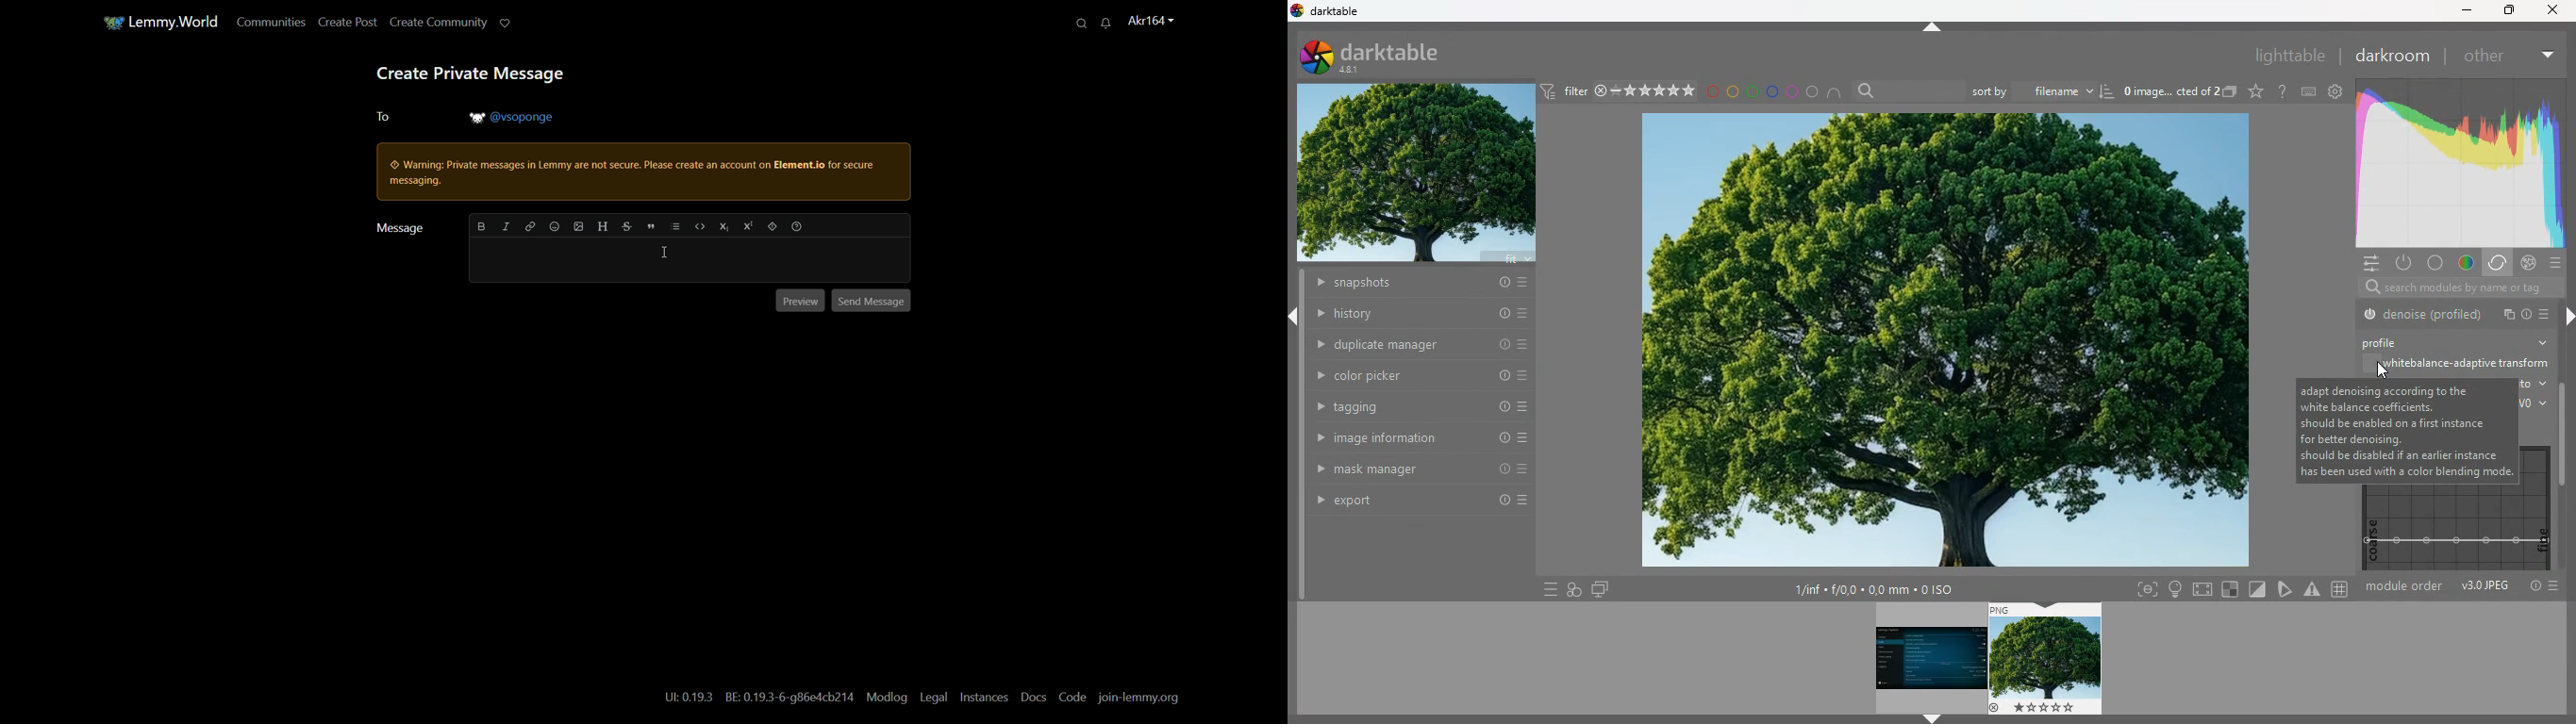 The height and width of the screenshot is (728, 2576). Describe the element at coordinates (1327, 11) in the screenshot. I see `dartable` at that location.